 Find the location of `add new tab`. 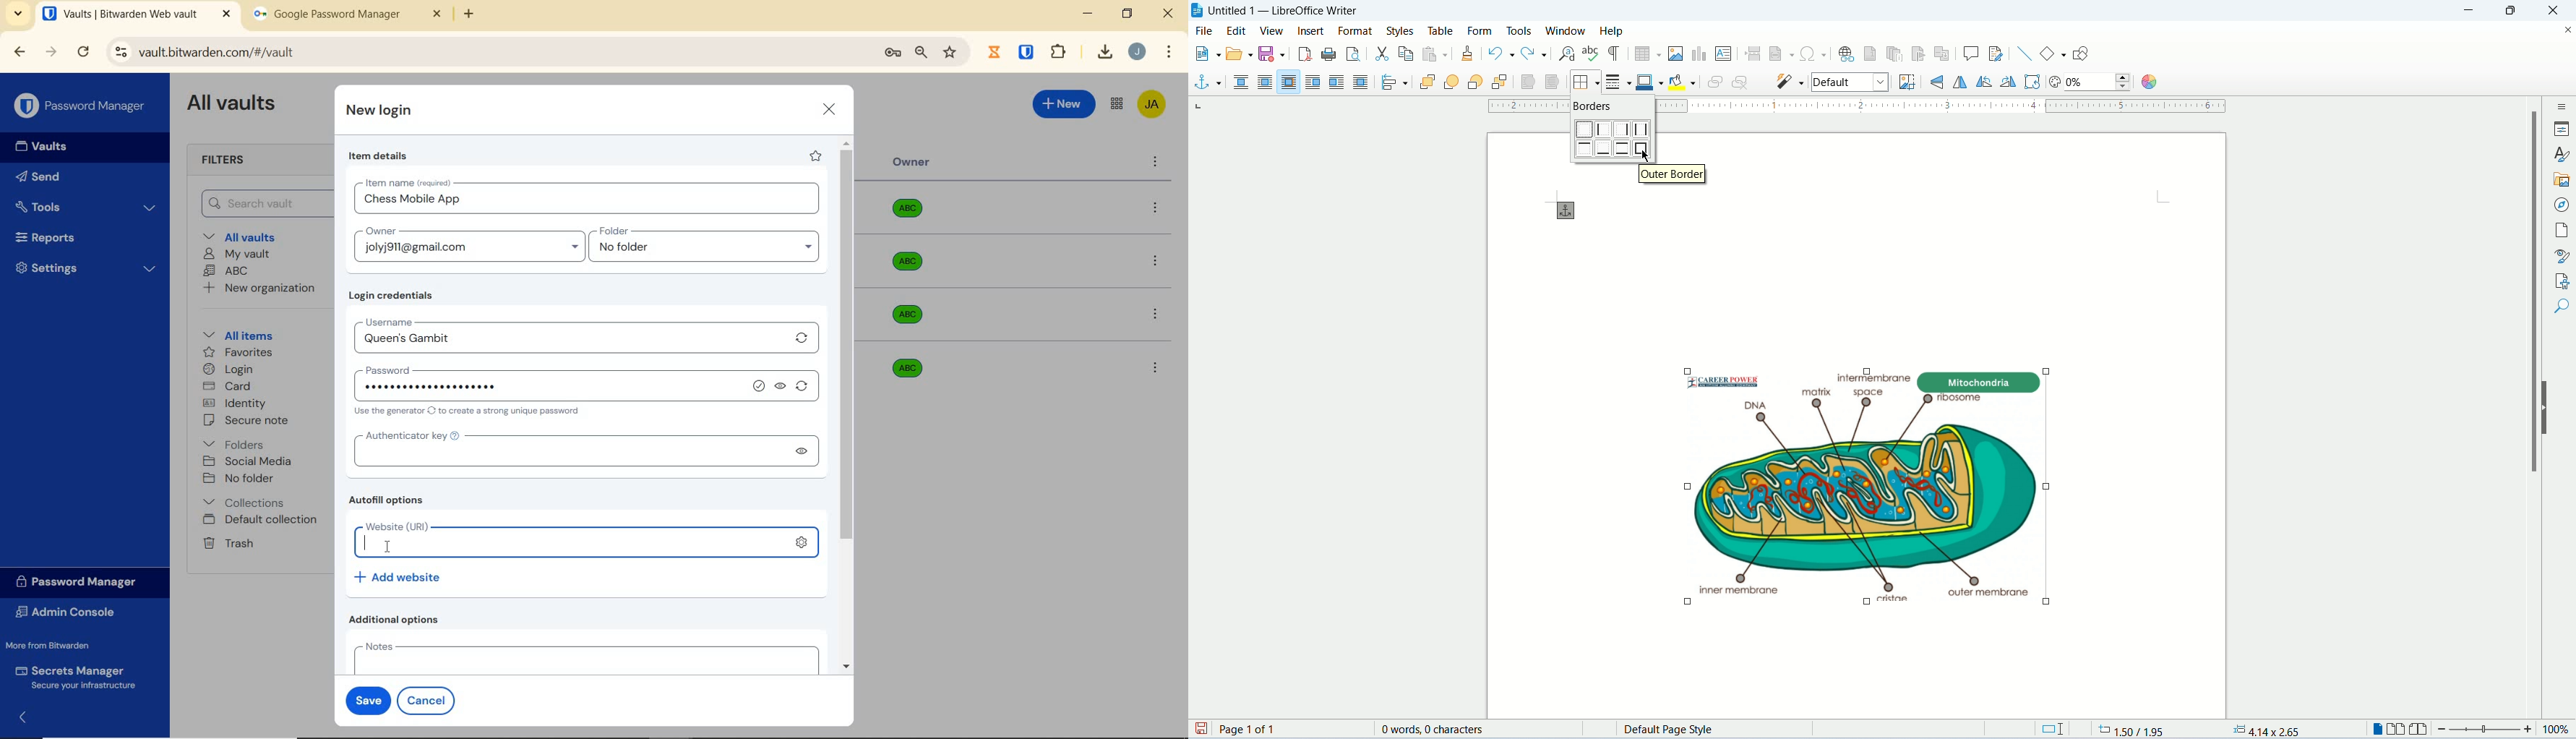

add new tab is located at coordinates (480, 18).